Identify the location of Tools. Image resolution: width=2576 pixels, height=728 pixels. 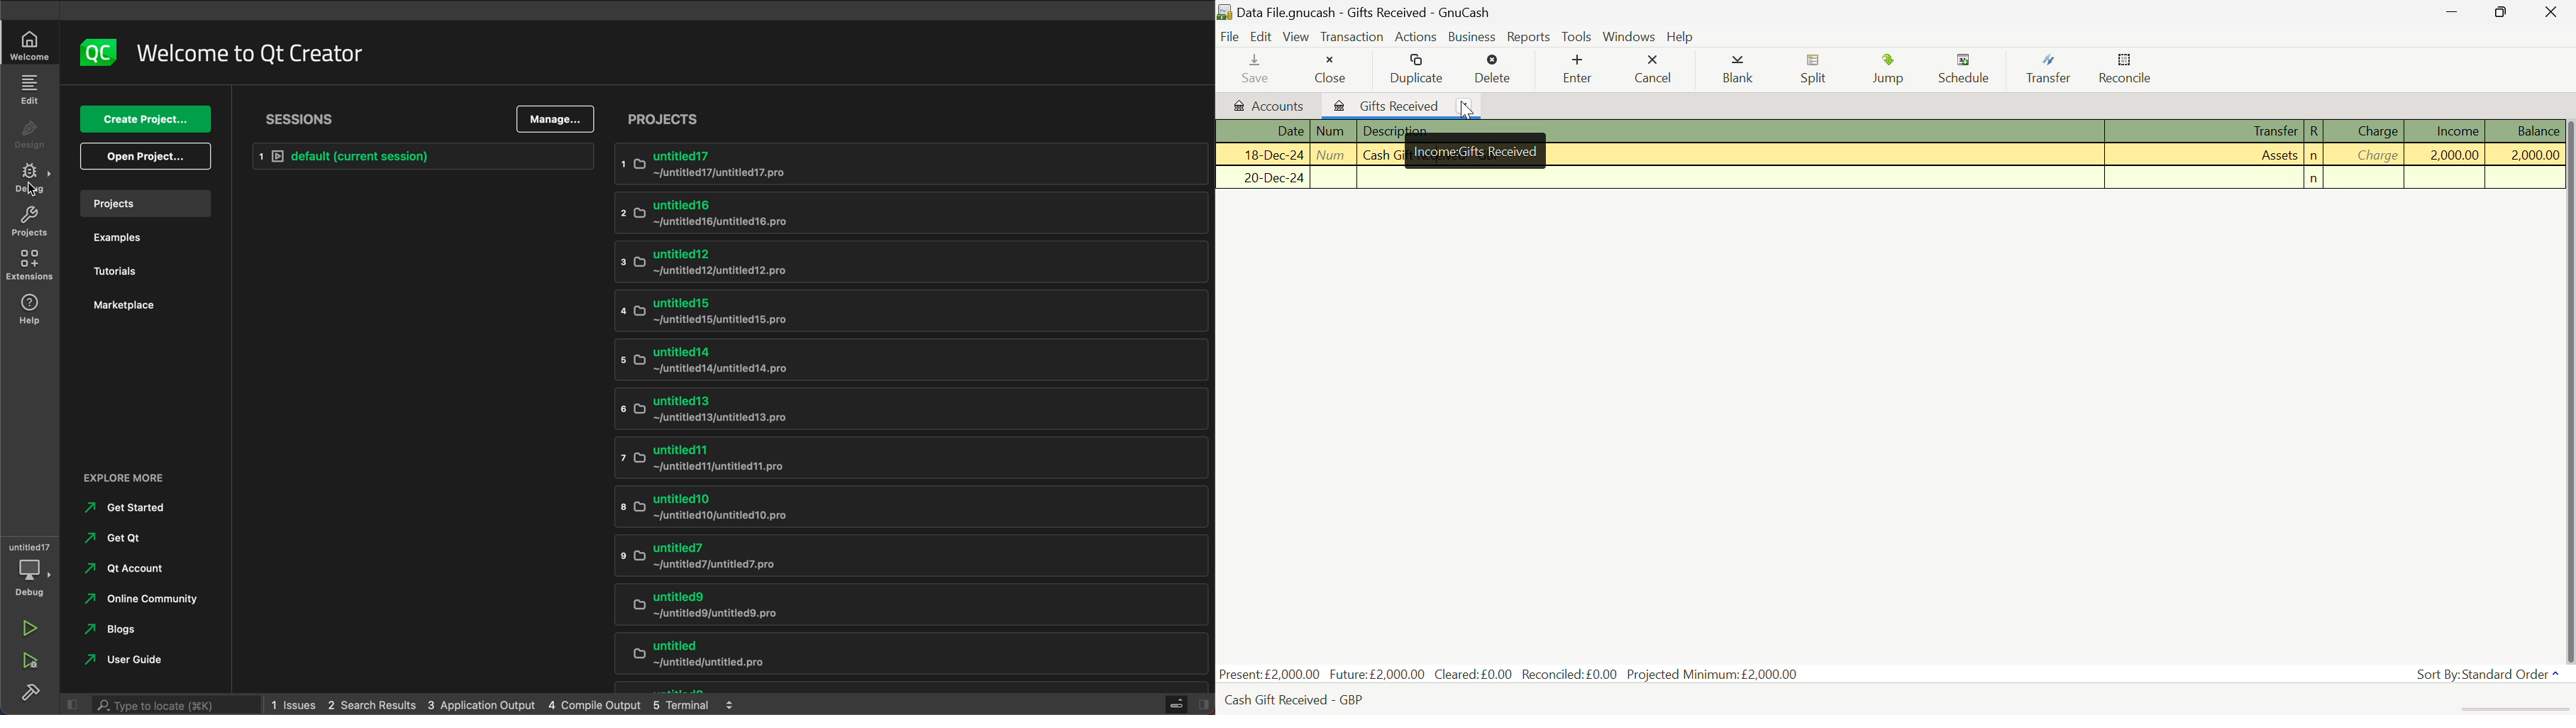
(1578, 36).